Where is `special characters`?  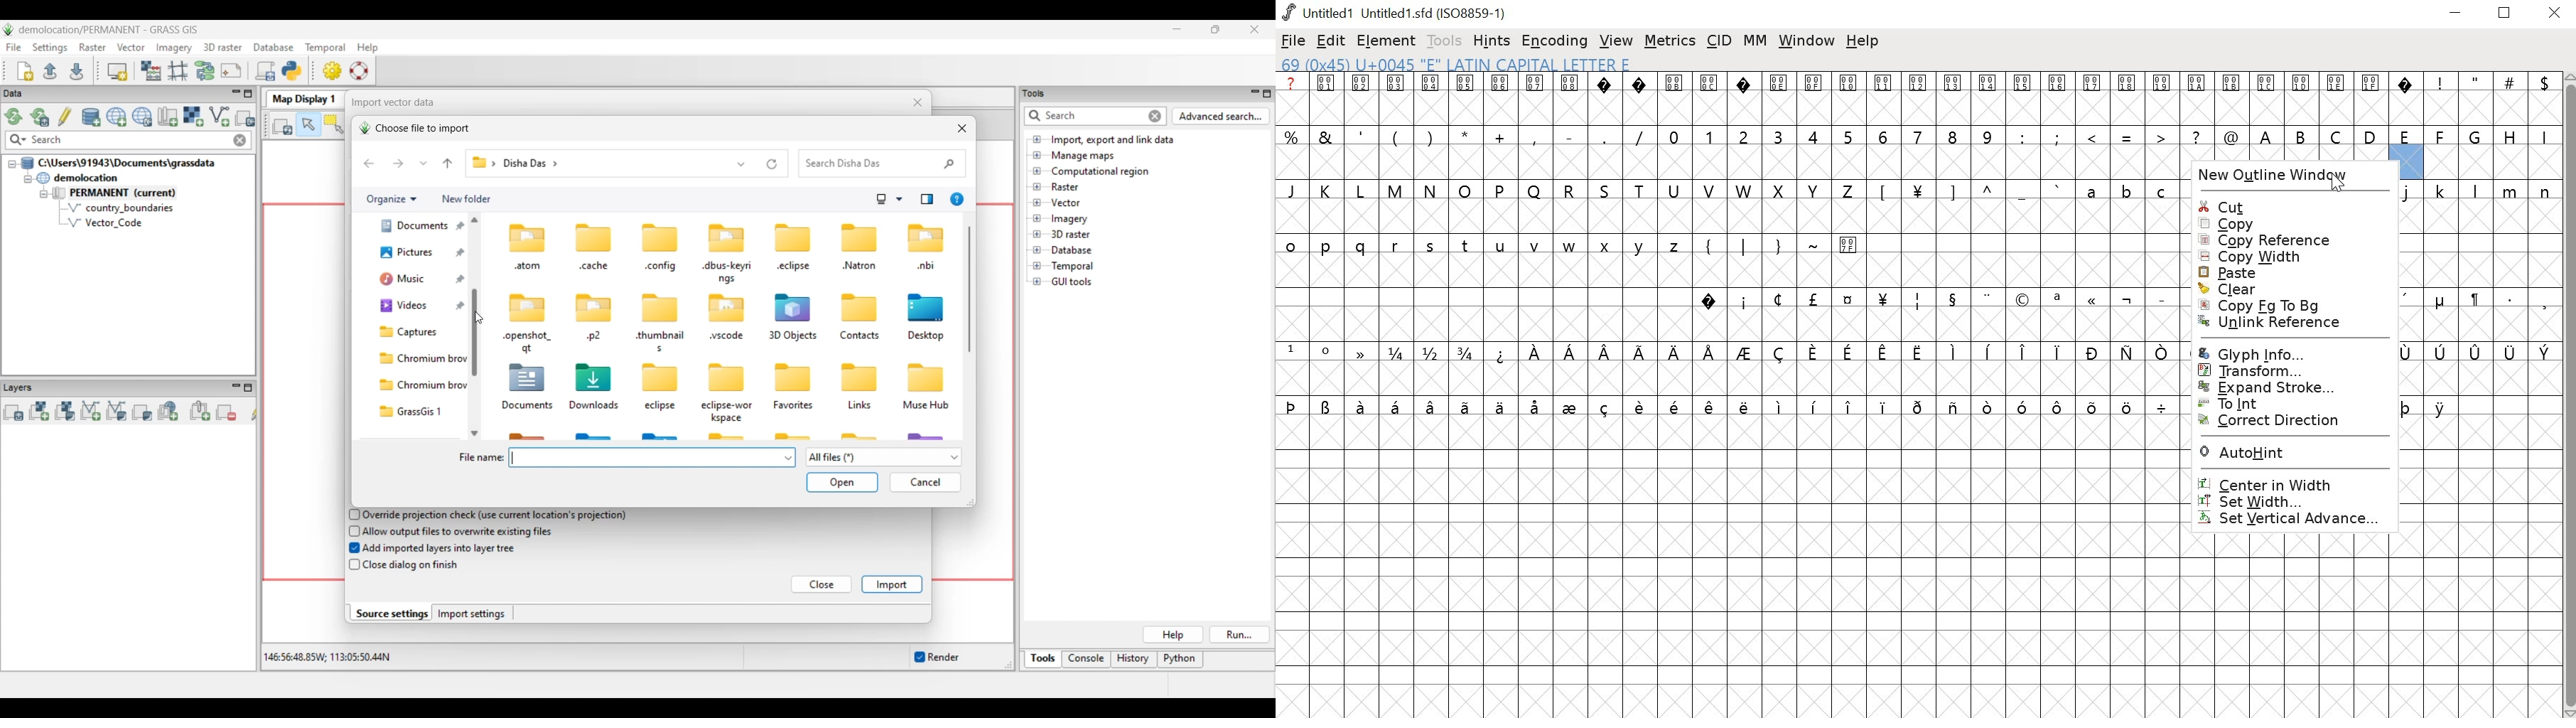 special characters is located at coordinates (1728, 408).